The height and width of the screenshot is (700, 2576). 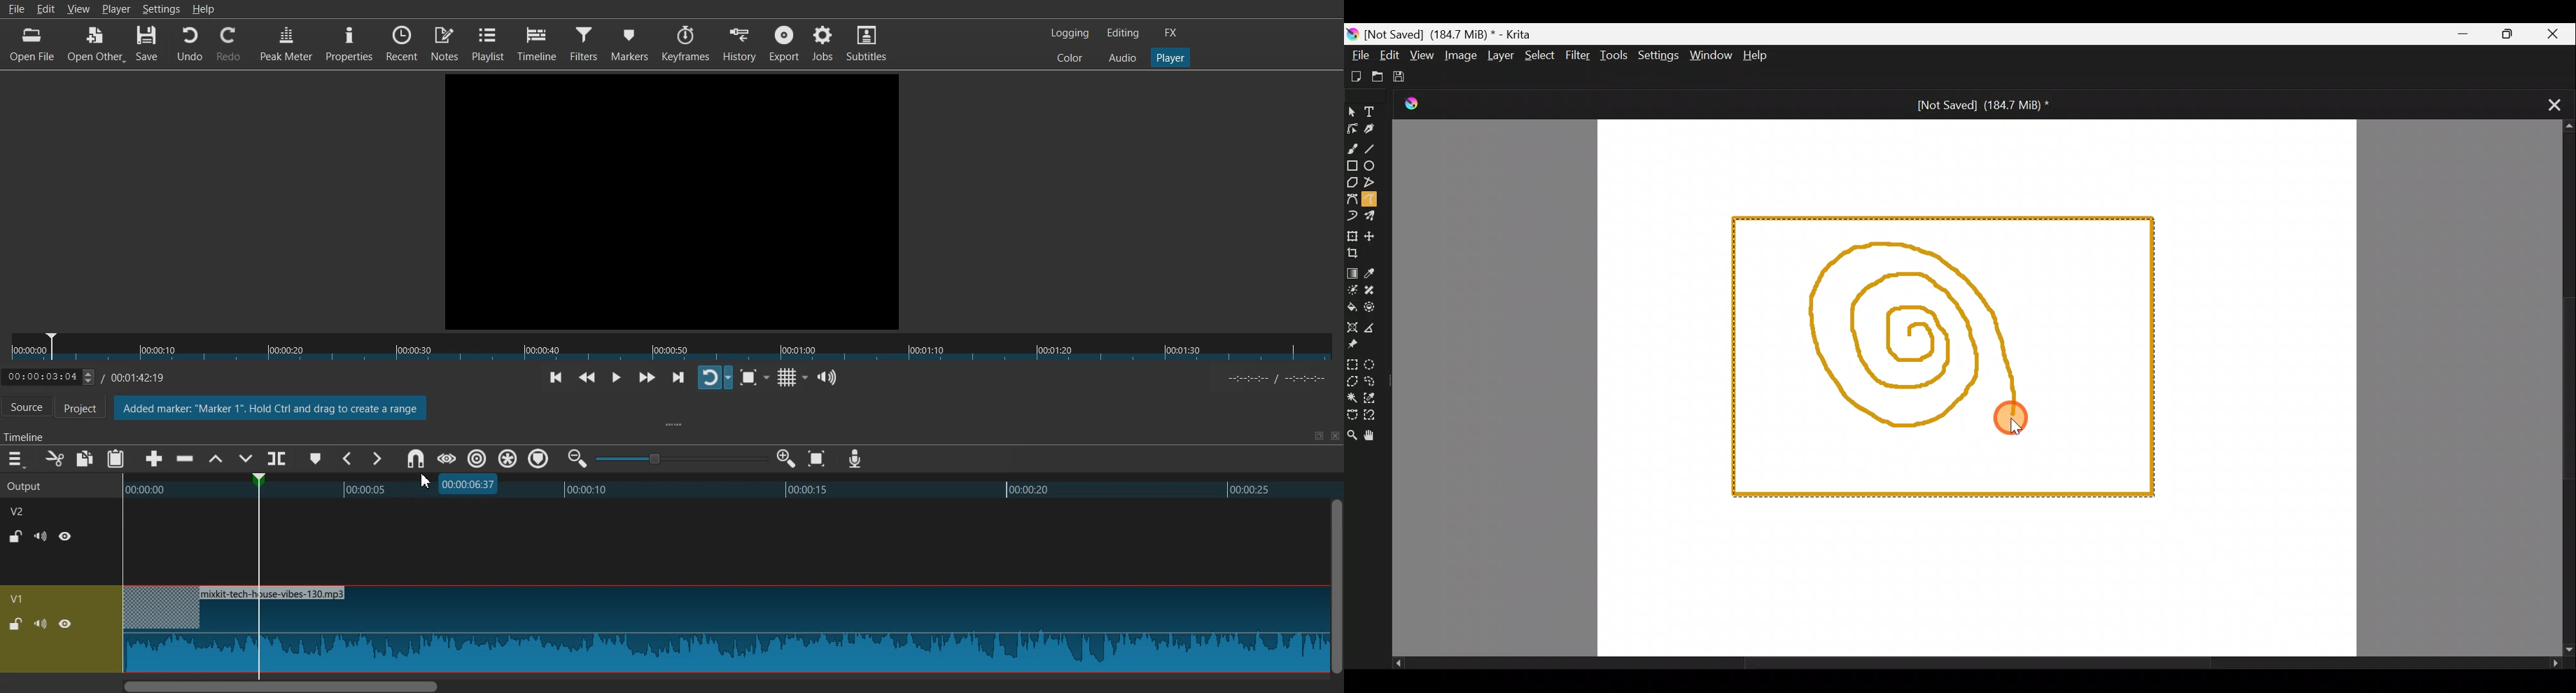 What do you see at coordinates (2511, 33) in the screenshot?
I see `Maximize` at bounding box center [2511, 33].